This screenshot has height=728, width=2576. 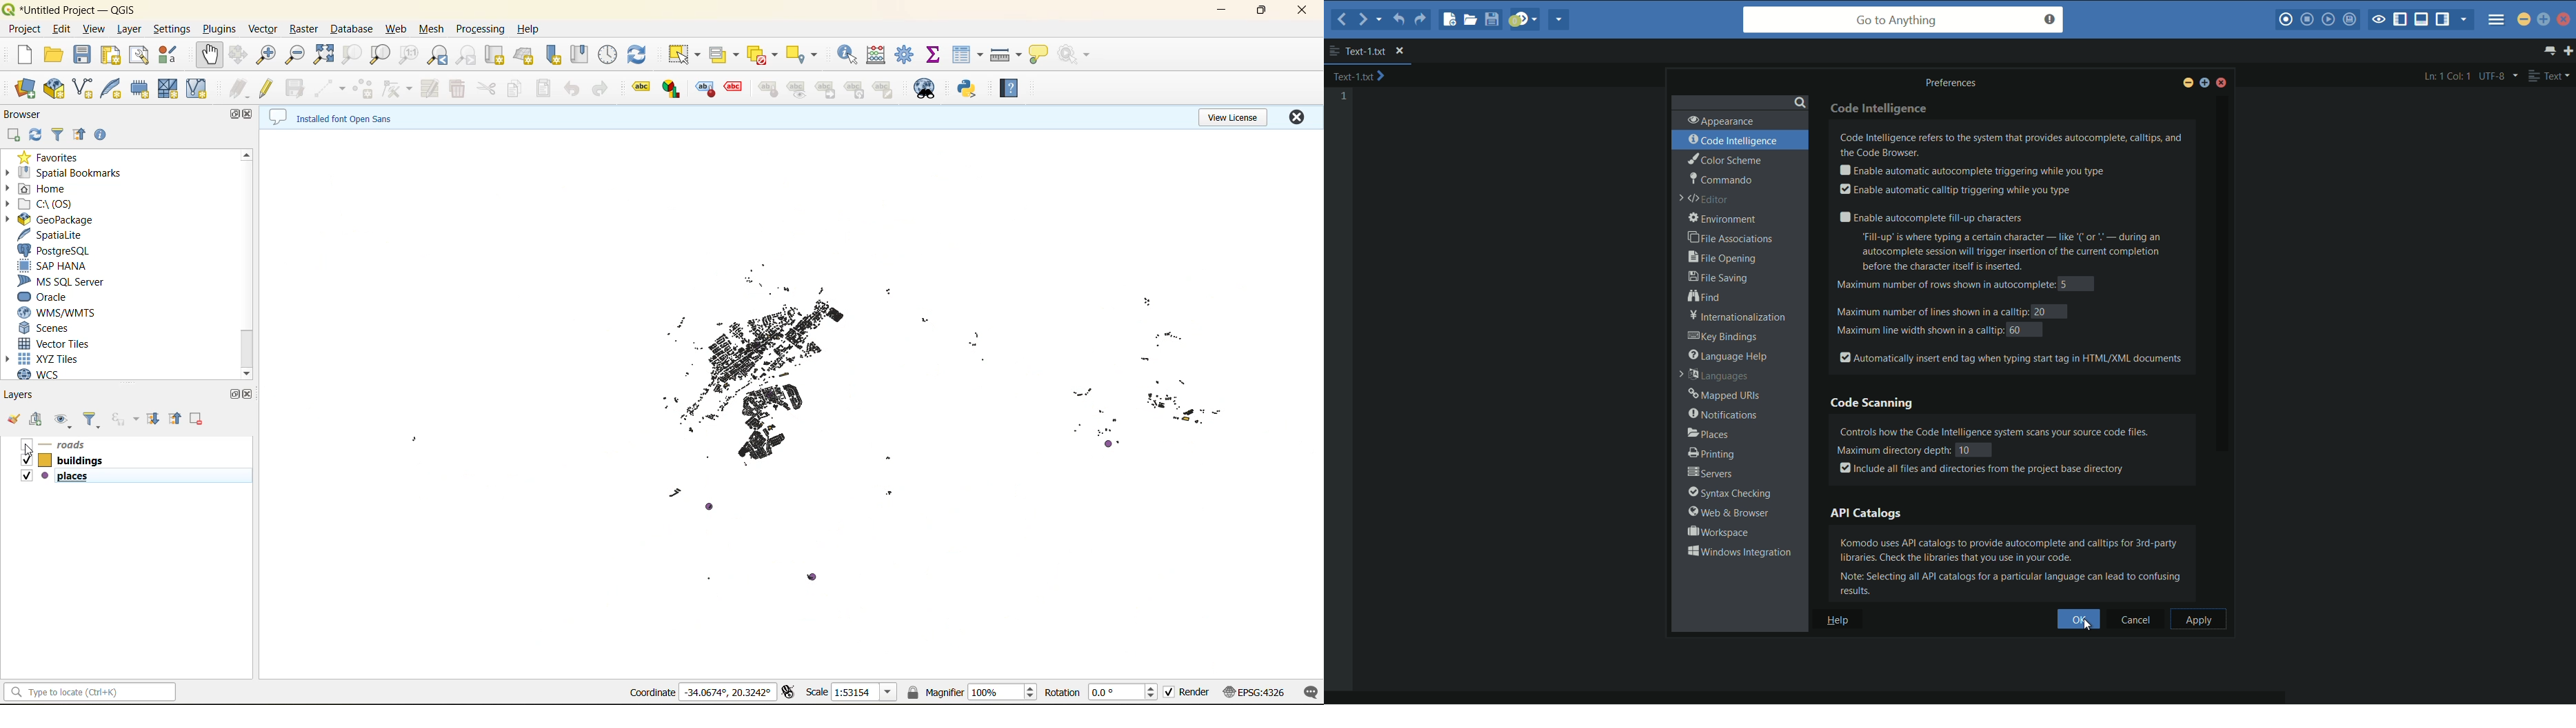 I want to click on maximize, so click(x=2544, y=19).